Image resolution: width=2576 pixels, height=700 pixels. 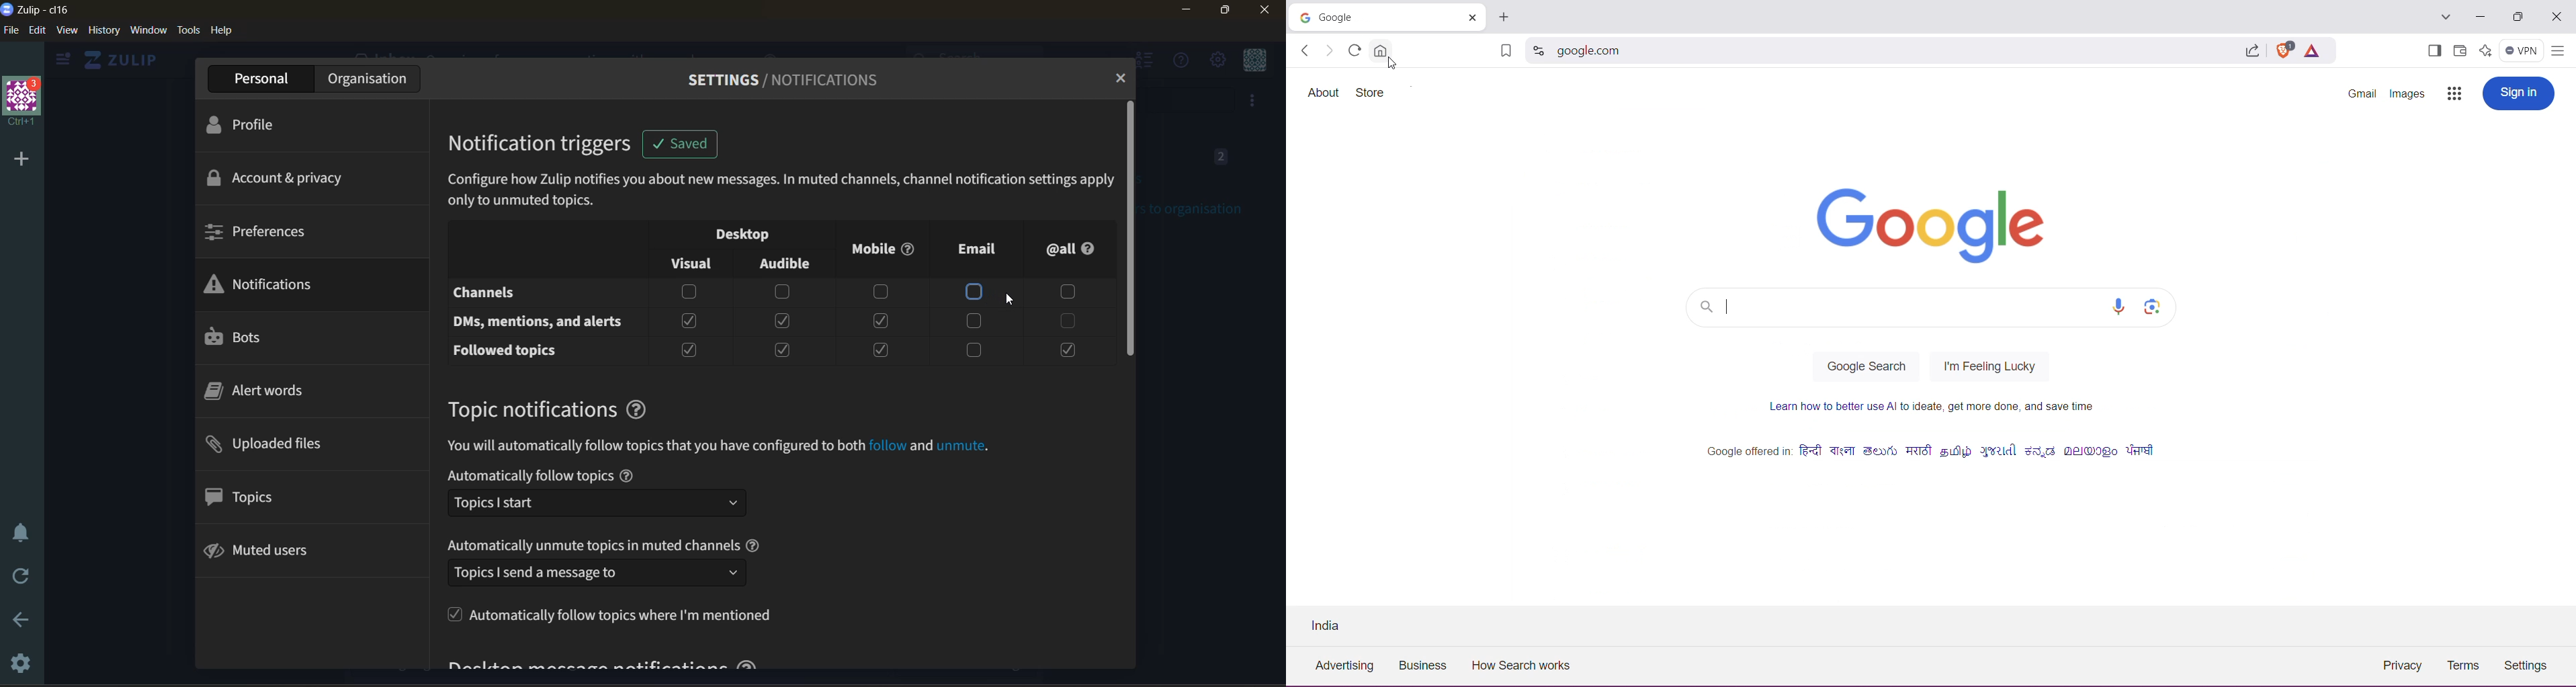 I want to click on checkbox, so click(x=879, y=350).